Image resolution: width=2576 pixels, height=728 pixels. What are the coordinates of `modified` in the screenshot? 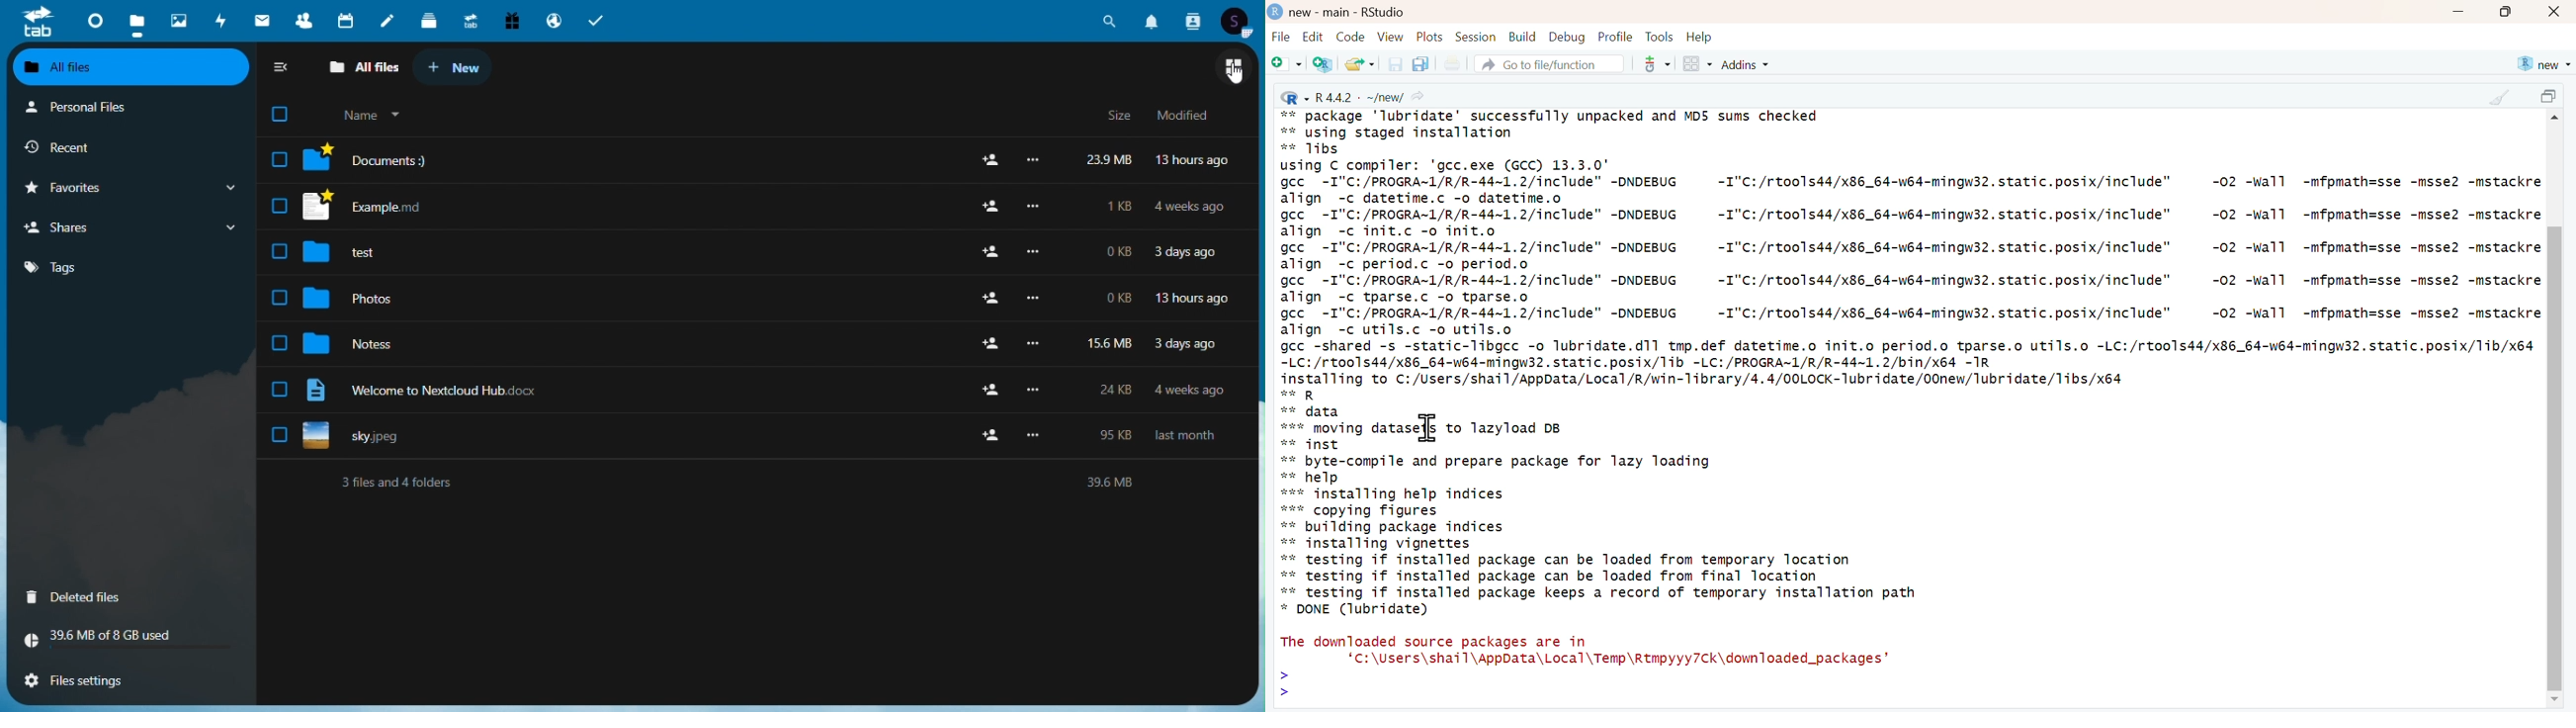 It's located at (1187, 115).